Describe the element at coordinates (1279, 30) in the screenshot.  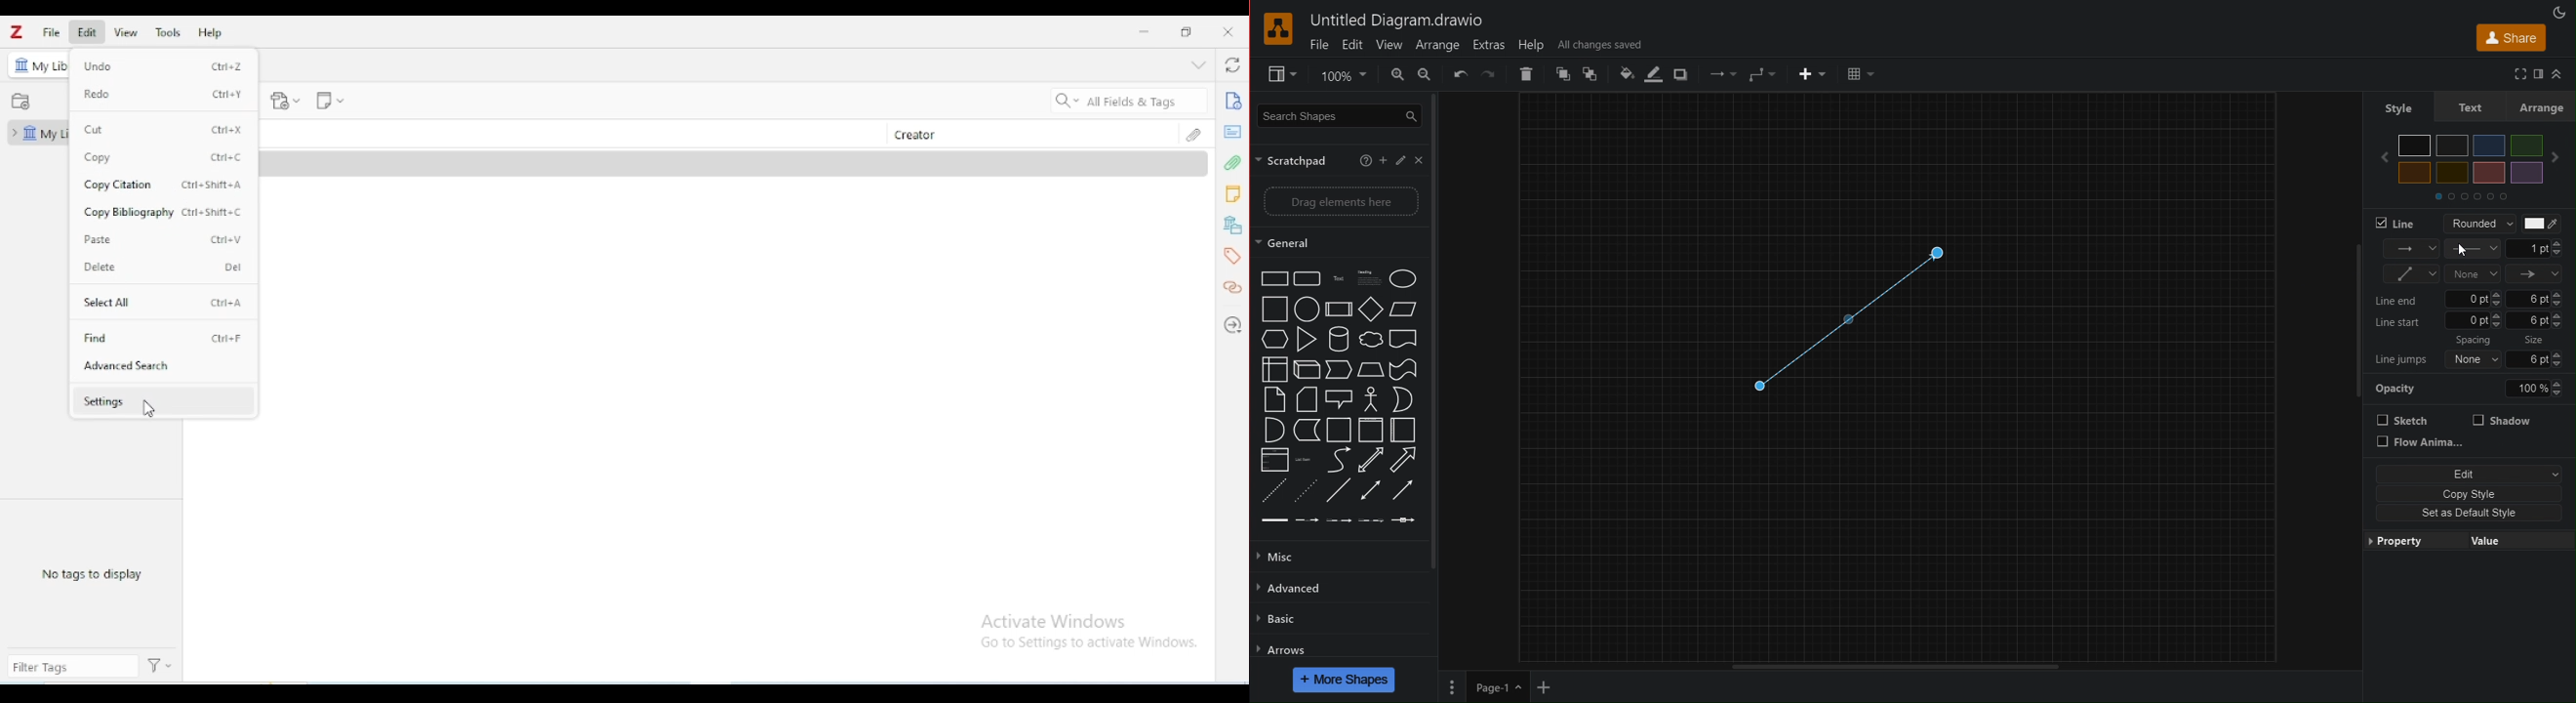
I see `Logo` at that location.